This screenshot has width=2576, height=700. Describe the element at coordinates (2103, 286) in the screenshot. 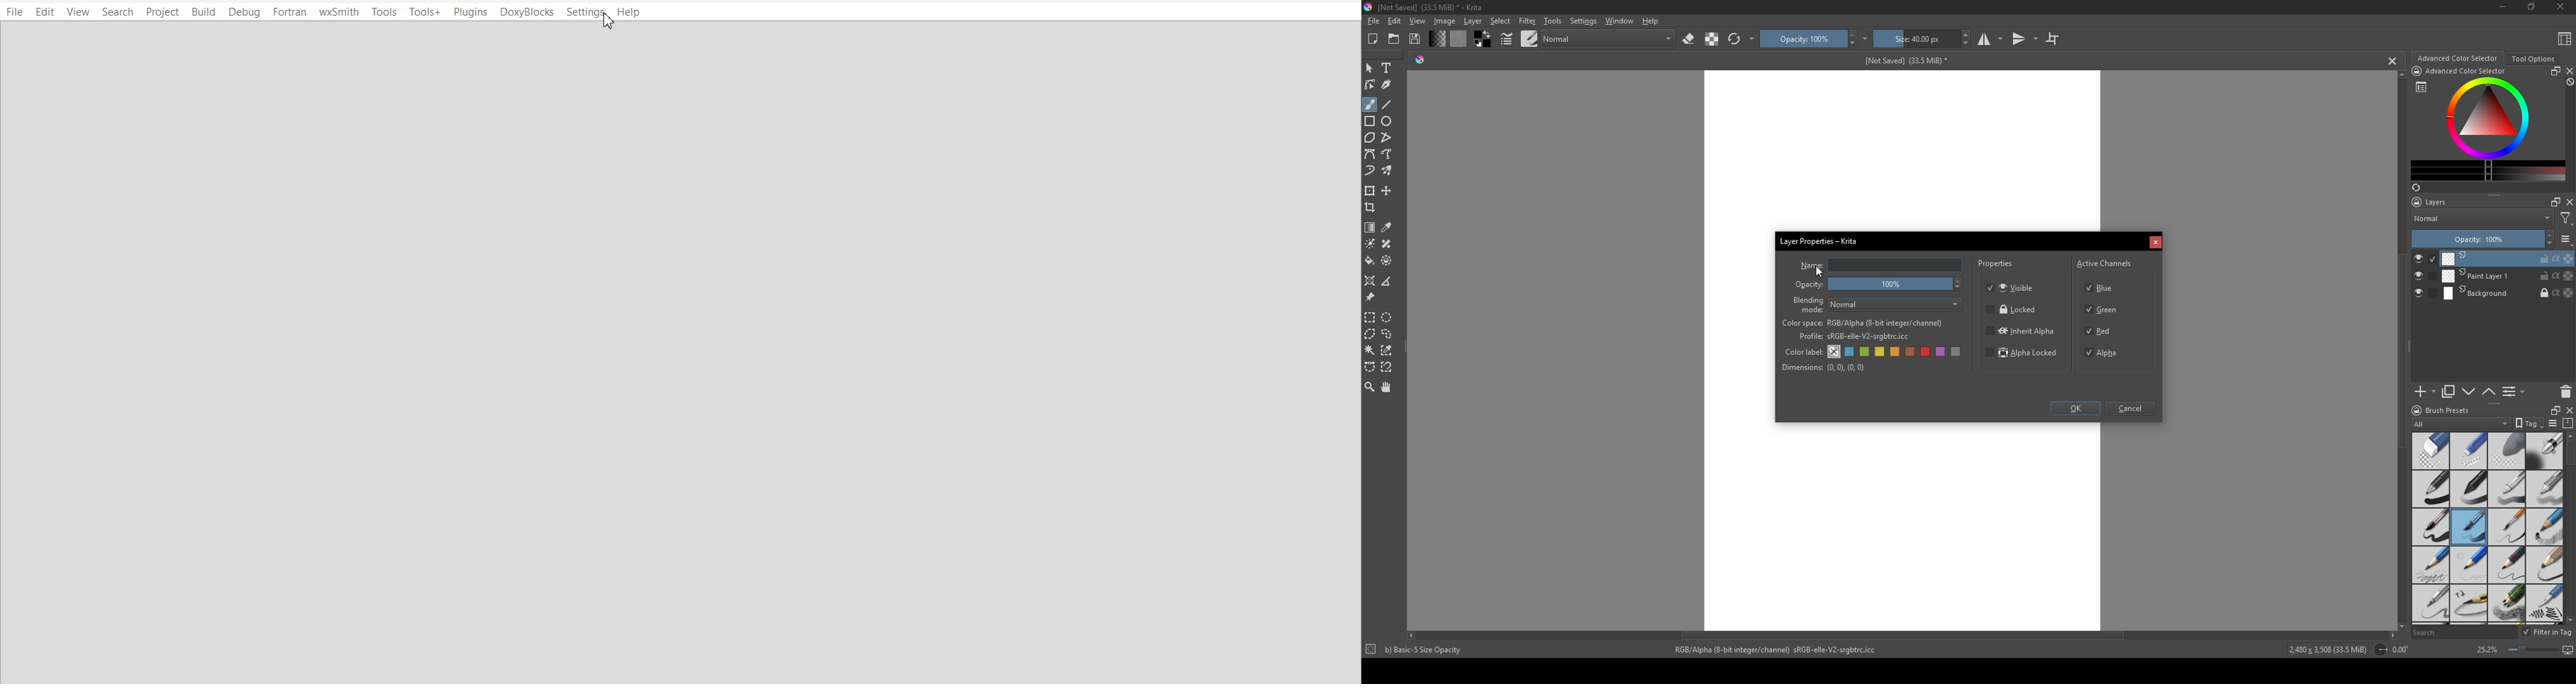

I see `Blue` at that location.